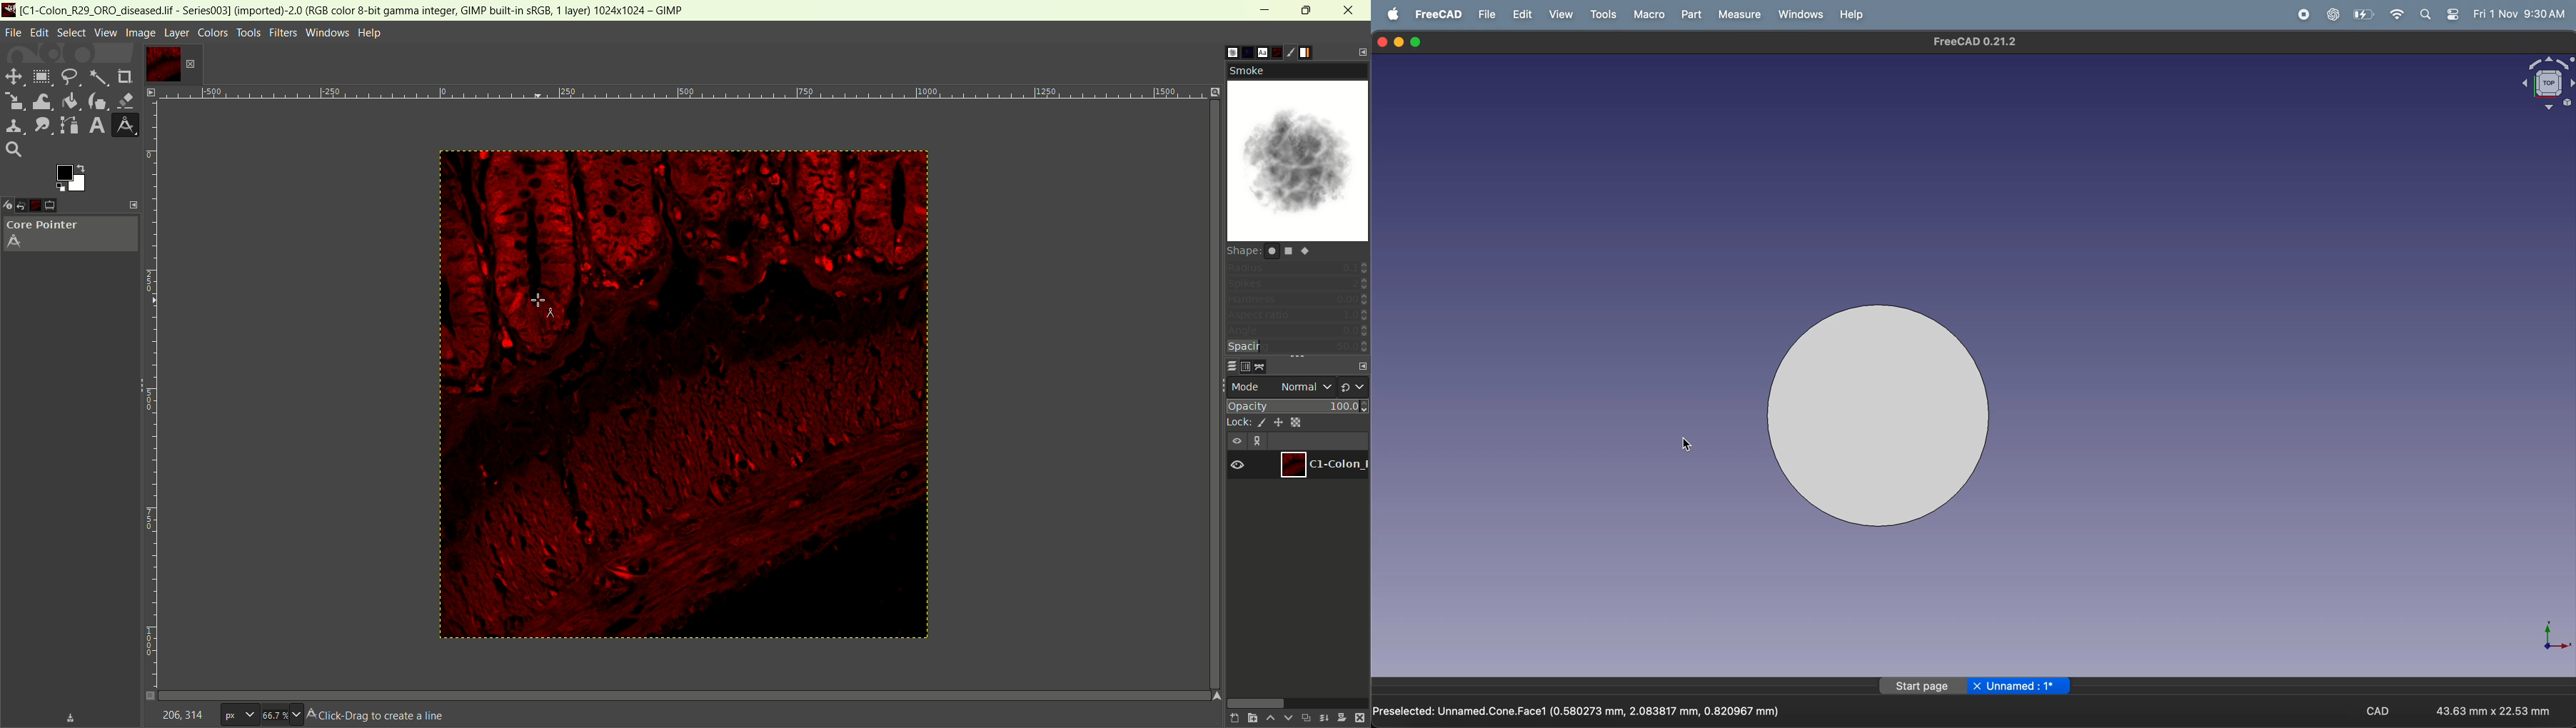 This screenshot has height=728, width=2576. What do you see at coordinates (41, 76) in the screenshot?
I see `rectangle select tool` at bounding box center [41, 76].